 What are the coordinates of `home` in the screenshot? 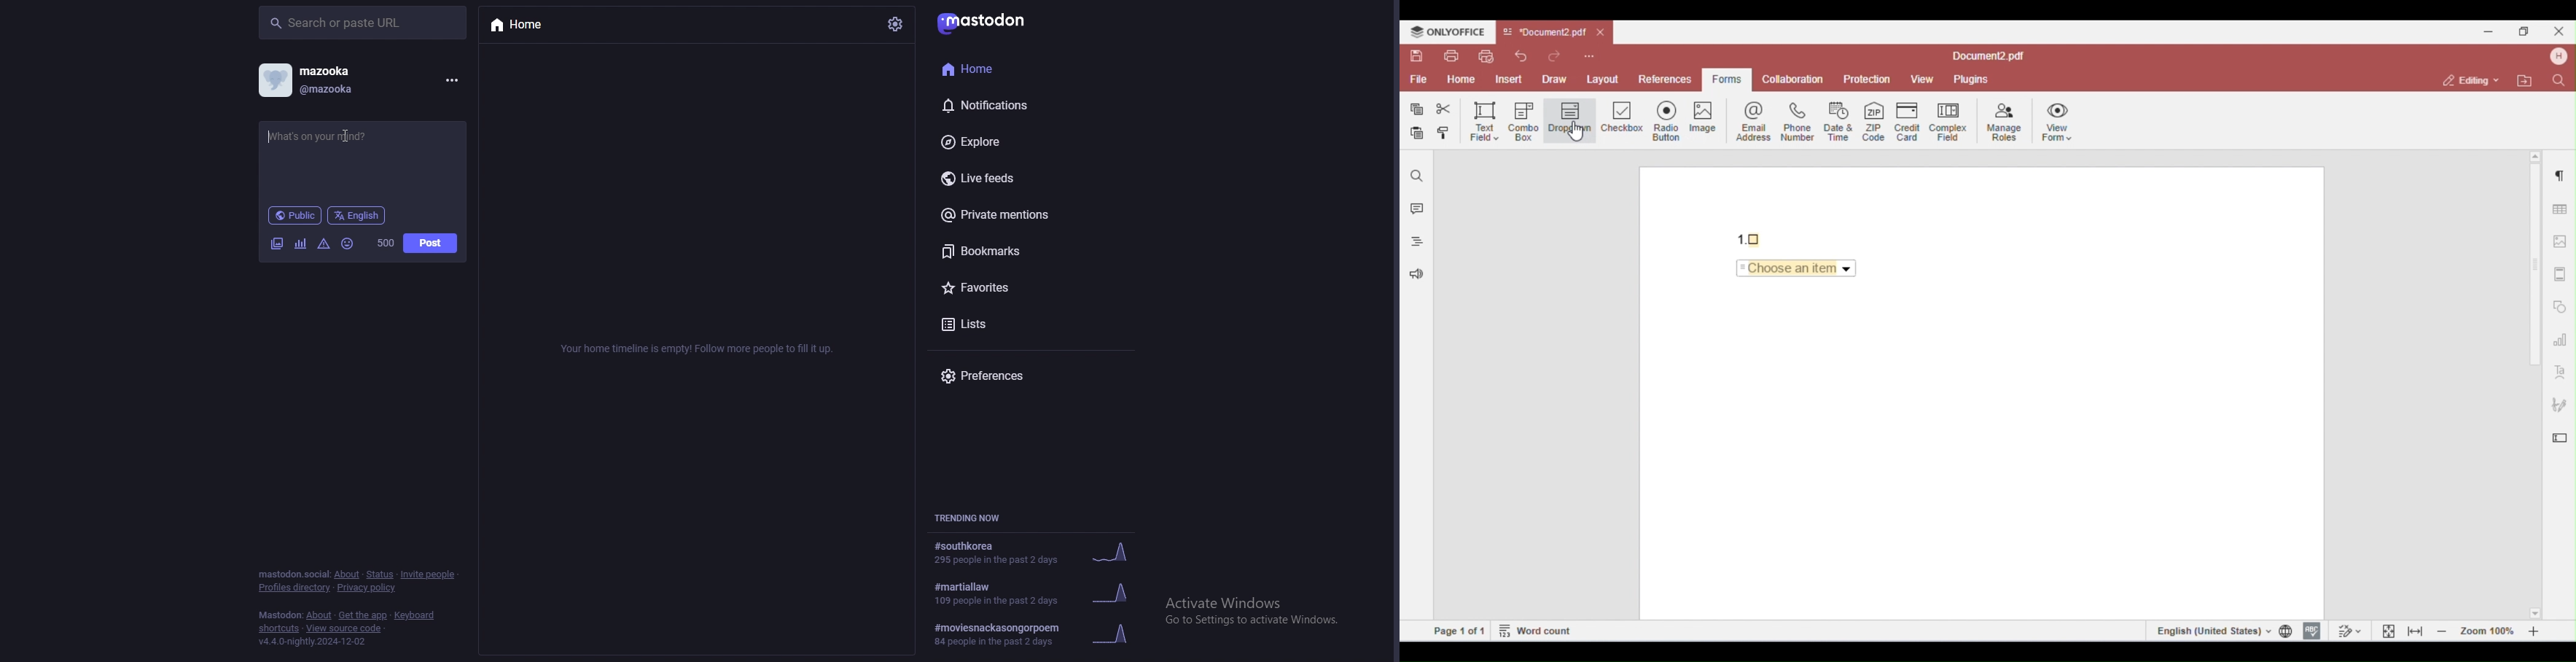 It's located at (996, 69).